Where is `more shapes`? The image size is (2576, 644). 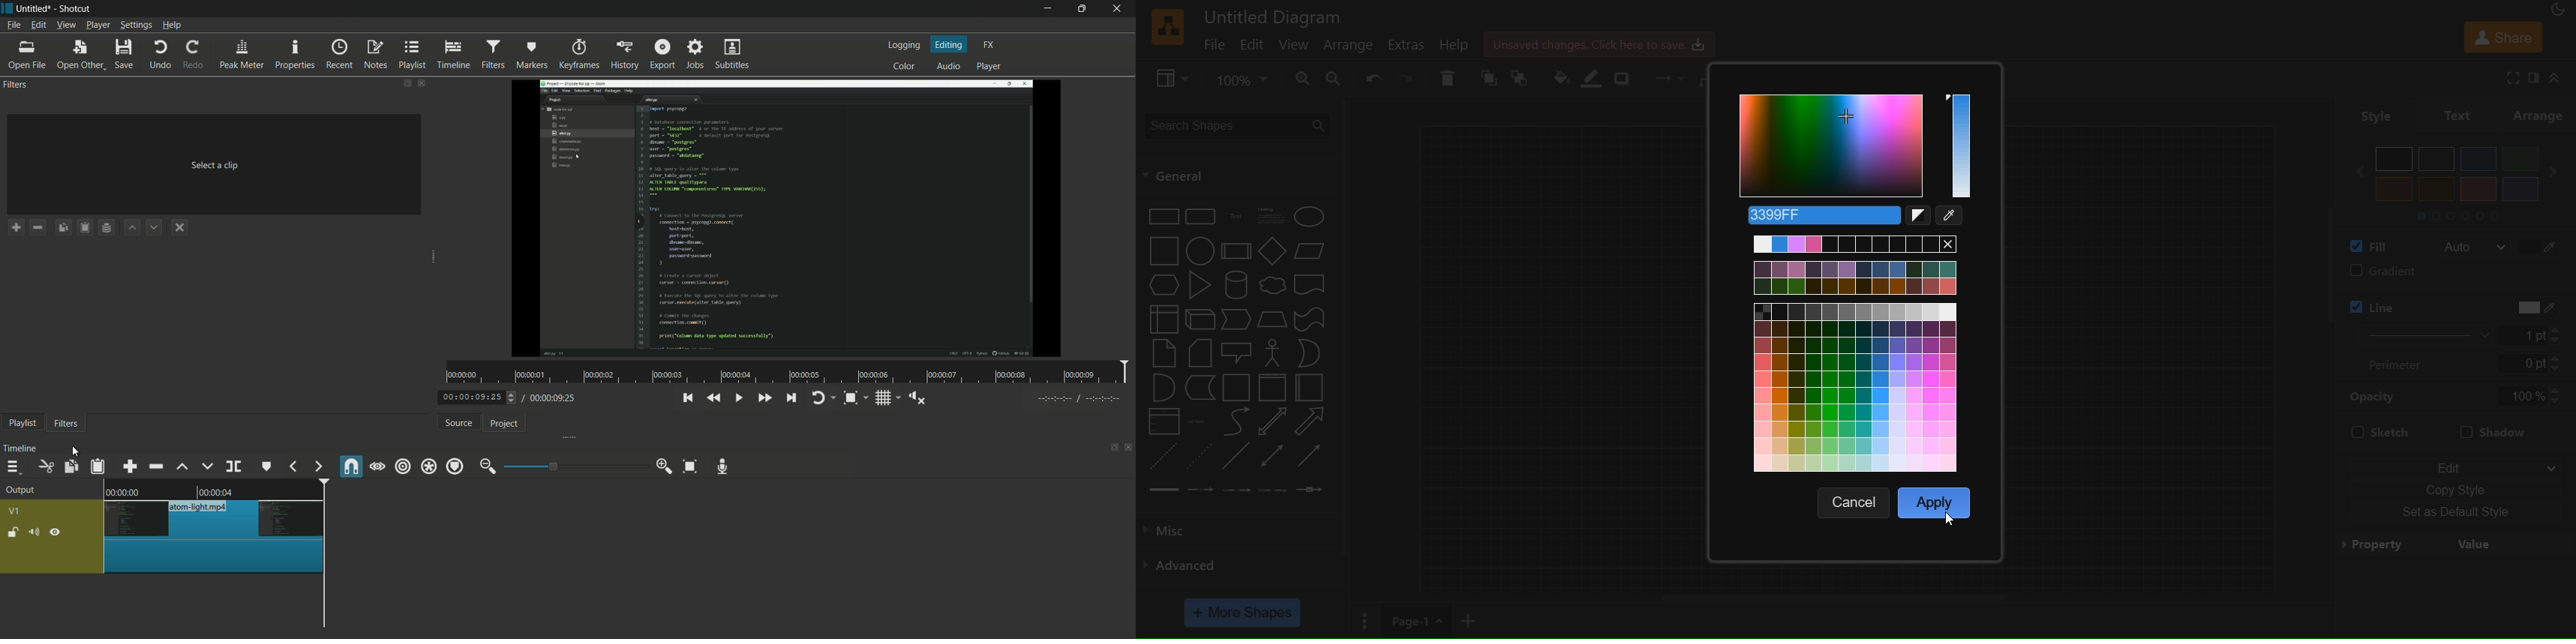 more shapes is located at coordinates (1244, 613).